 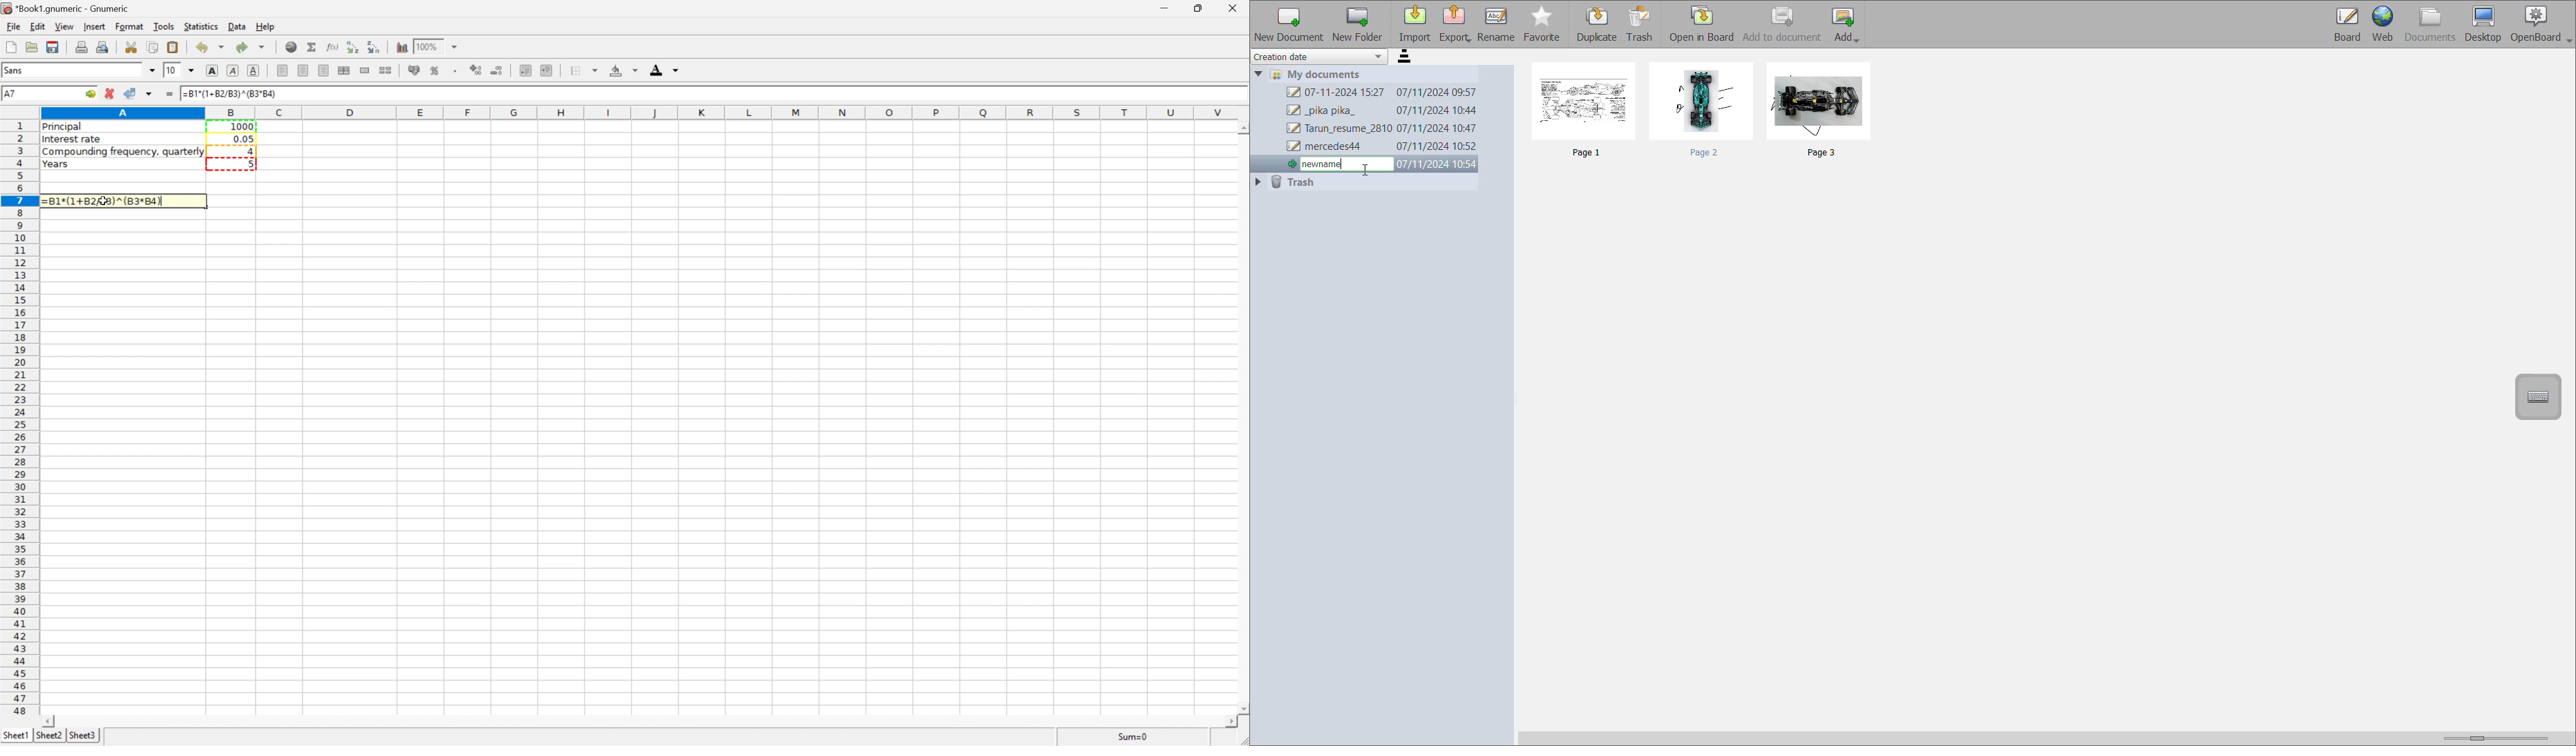 What do you see at coordinates (83, 734) in the screenshot?
I see `sheet3` at bounding box center [83, 734].